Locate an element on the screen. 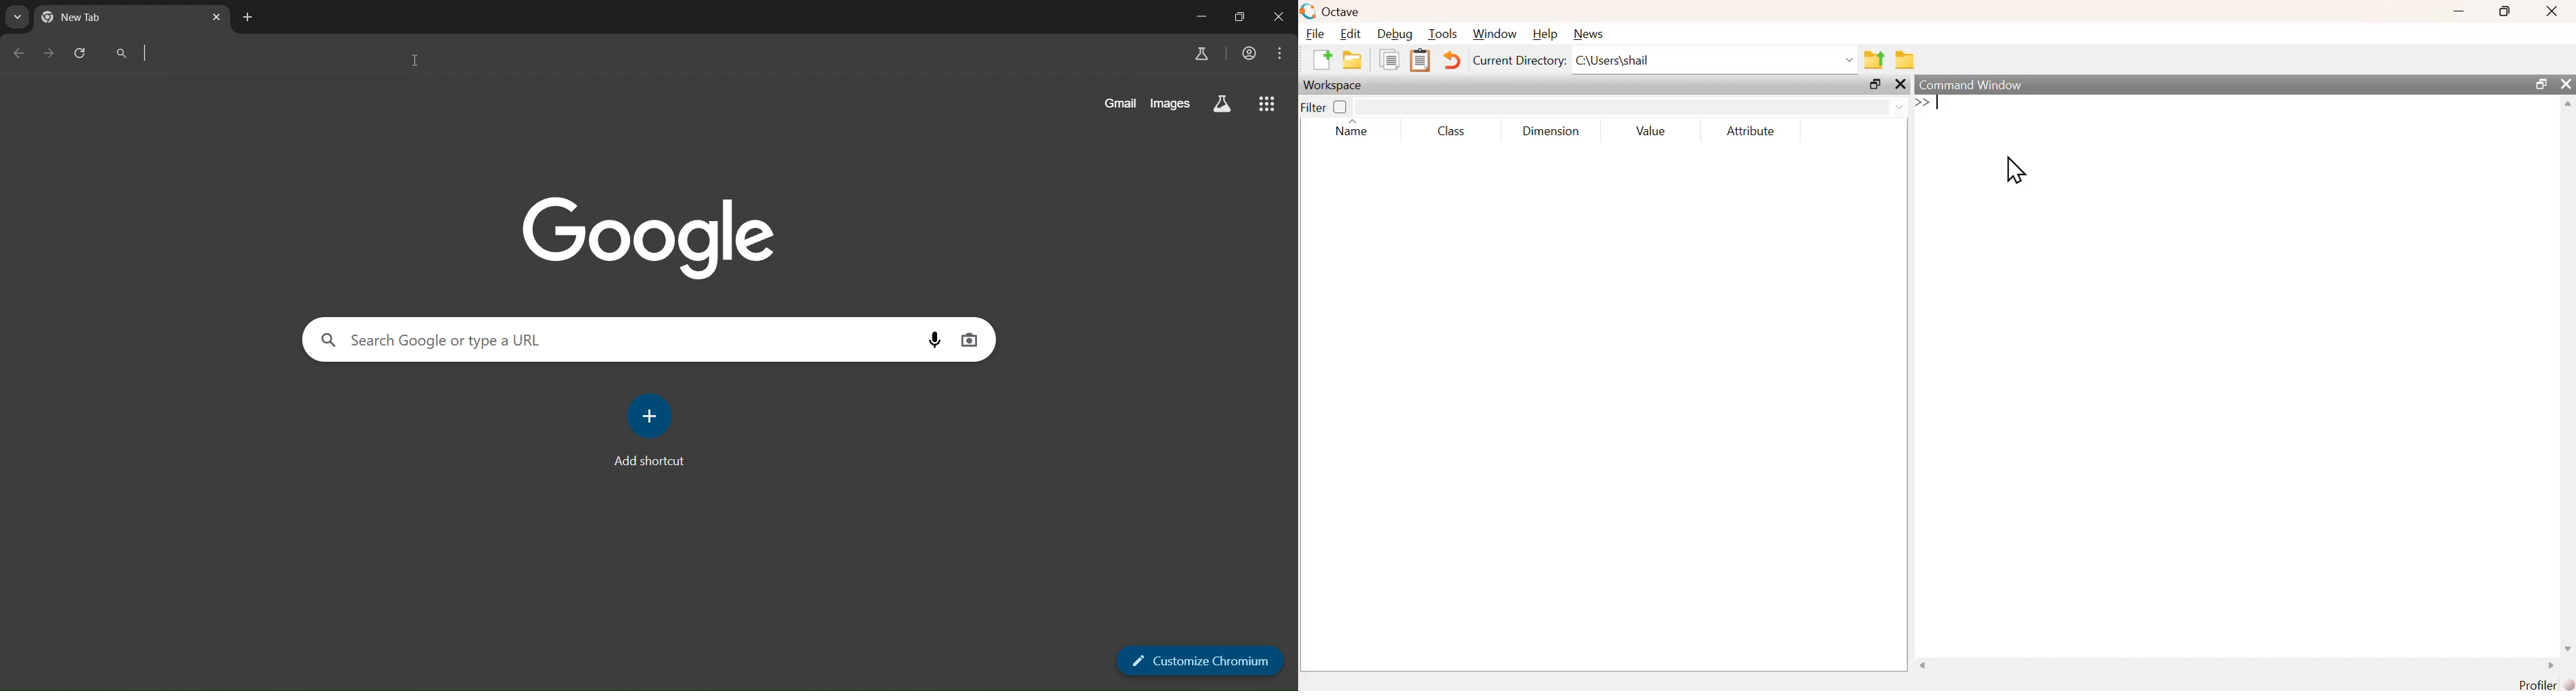 This screenshot has height=700, width=2576. voice search is located at coordinates (933, 341).